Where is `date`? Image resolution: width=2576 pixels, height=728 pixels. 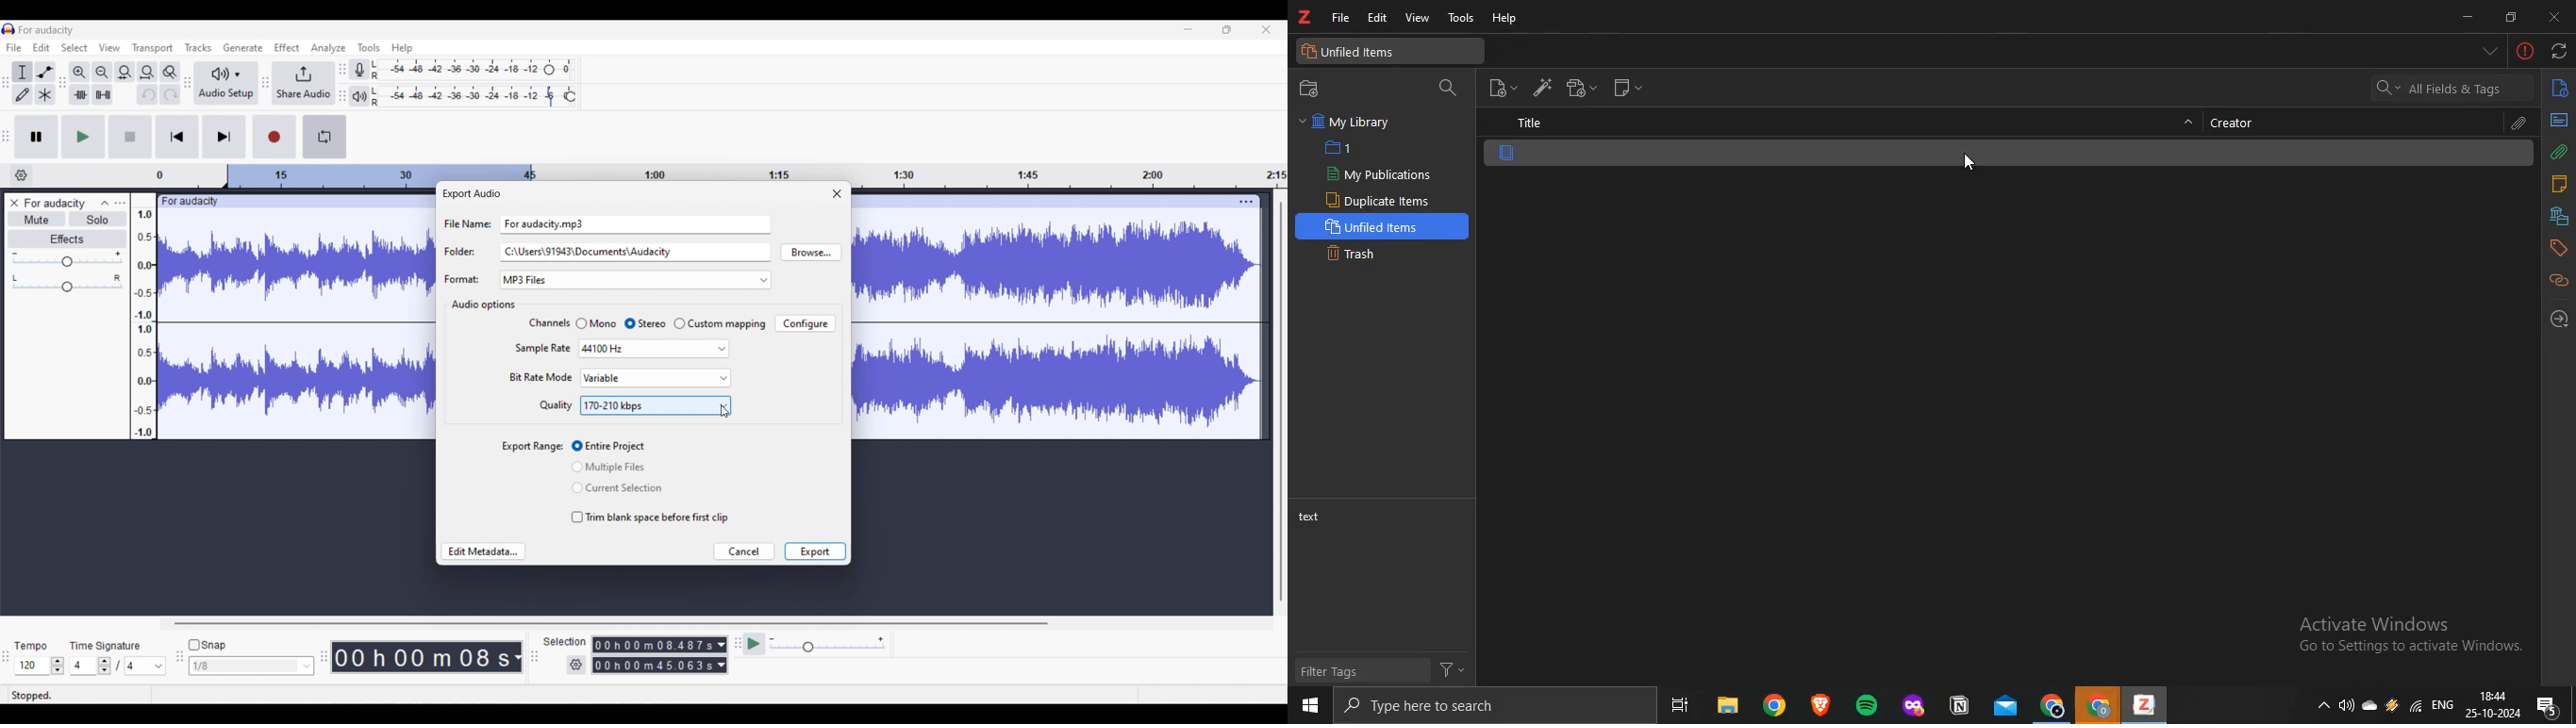 date is located at coordinates (2491, 715).